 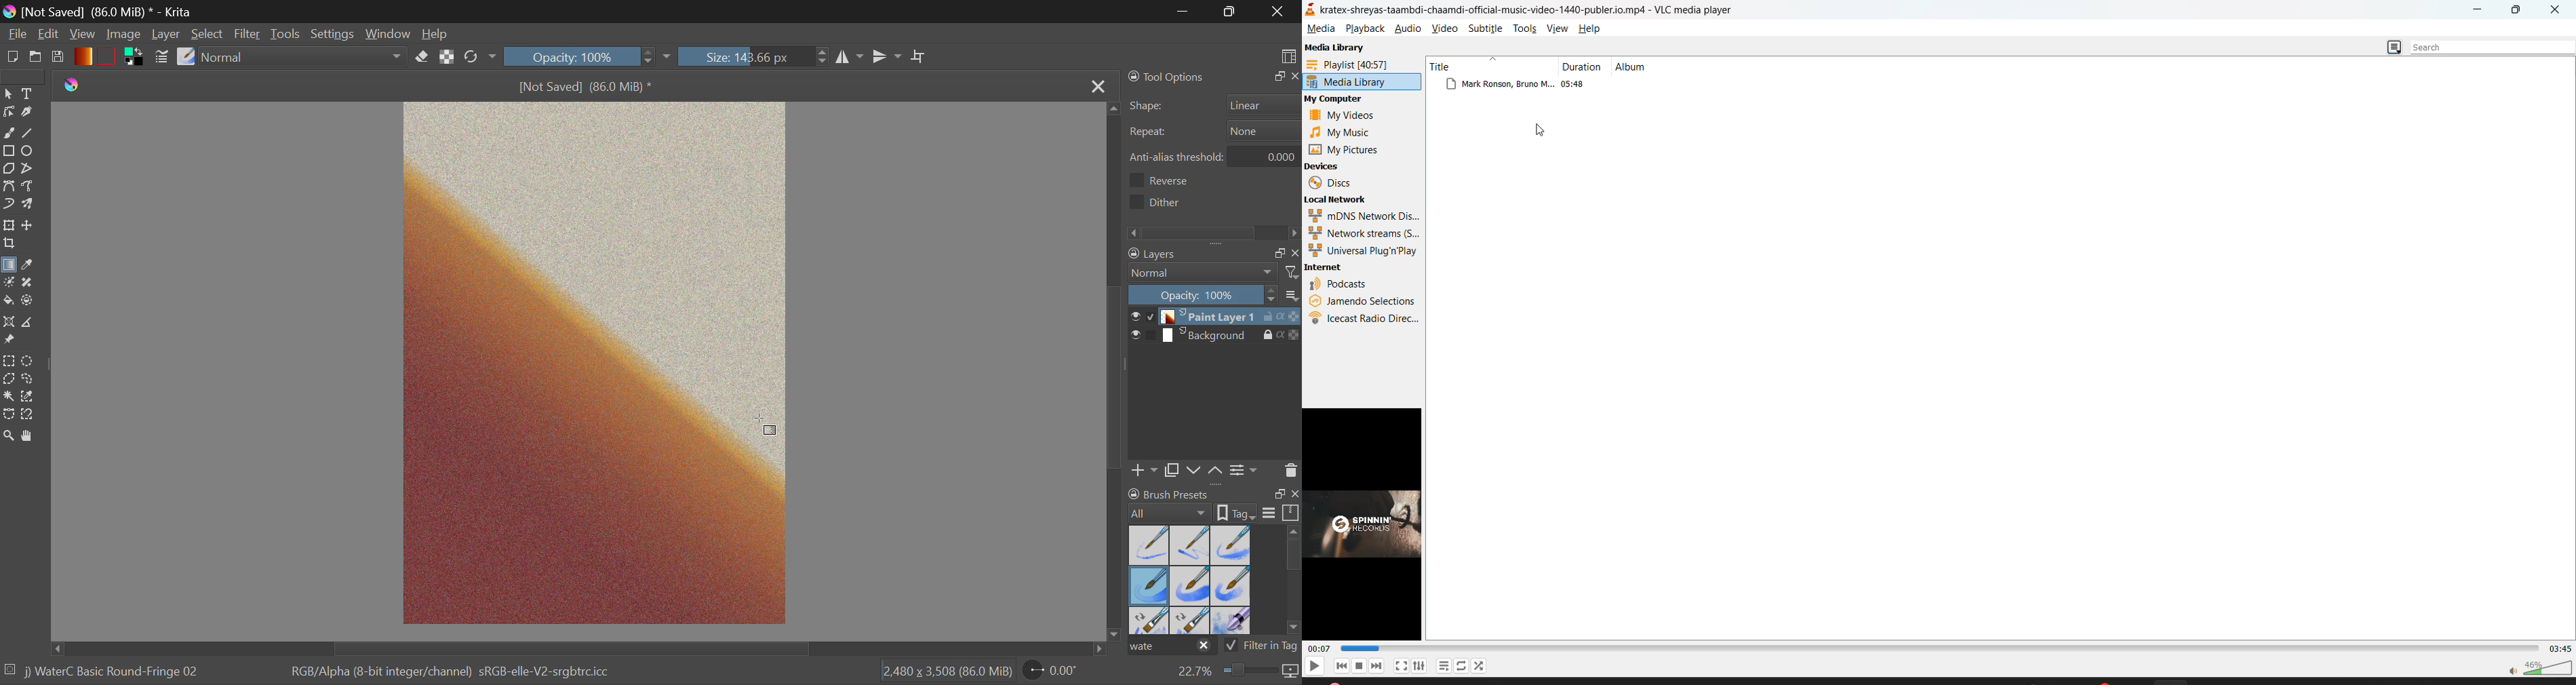 What do you see at coordinates (1212, 317) in the screenshot?
I see `paint layer 1` at bounding box center [1212, 317].